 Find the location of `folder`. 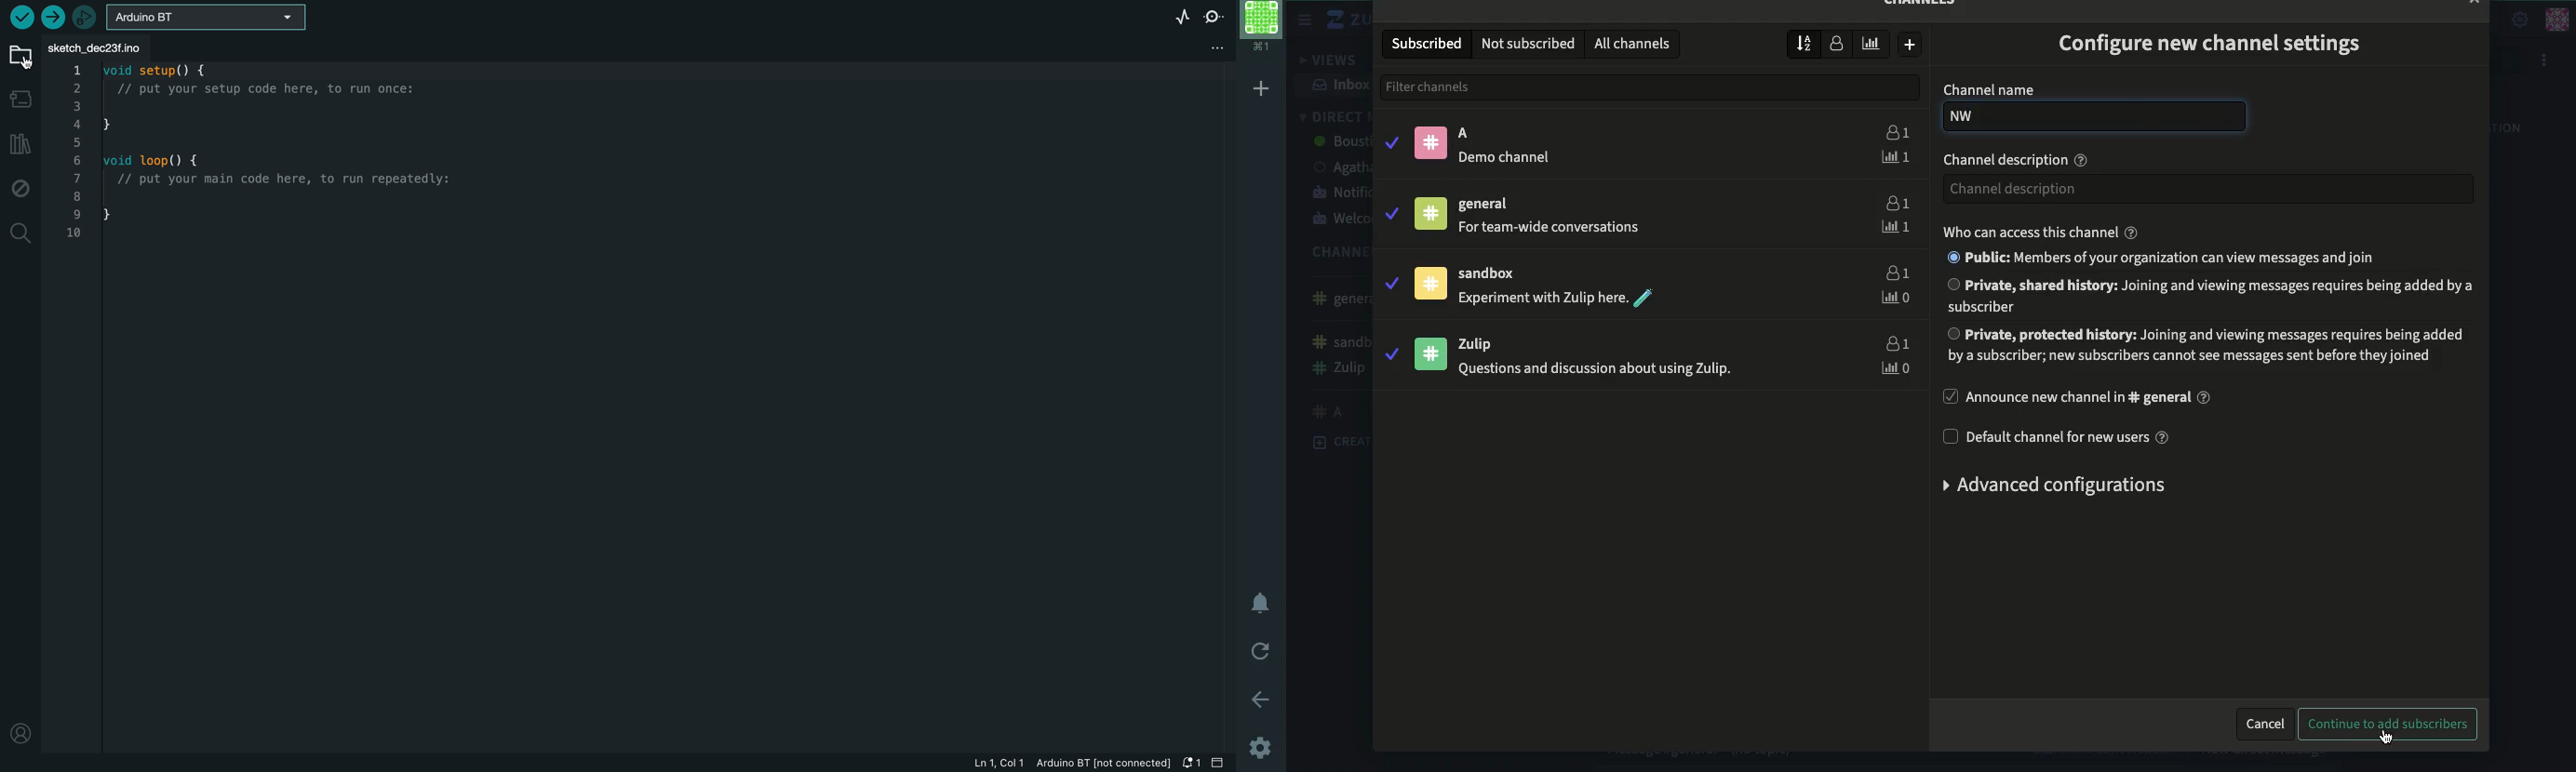

folder is located at coordinates (19, 58).